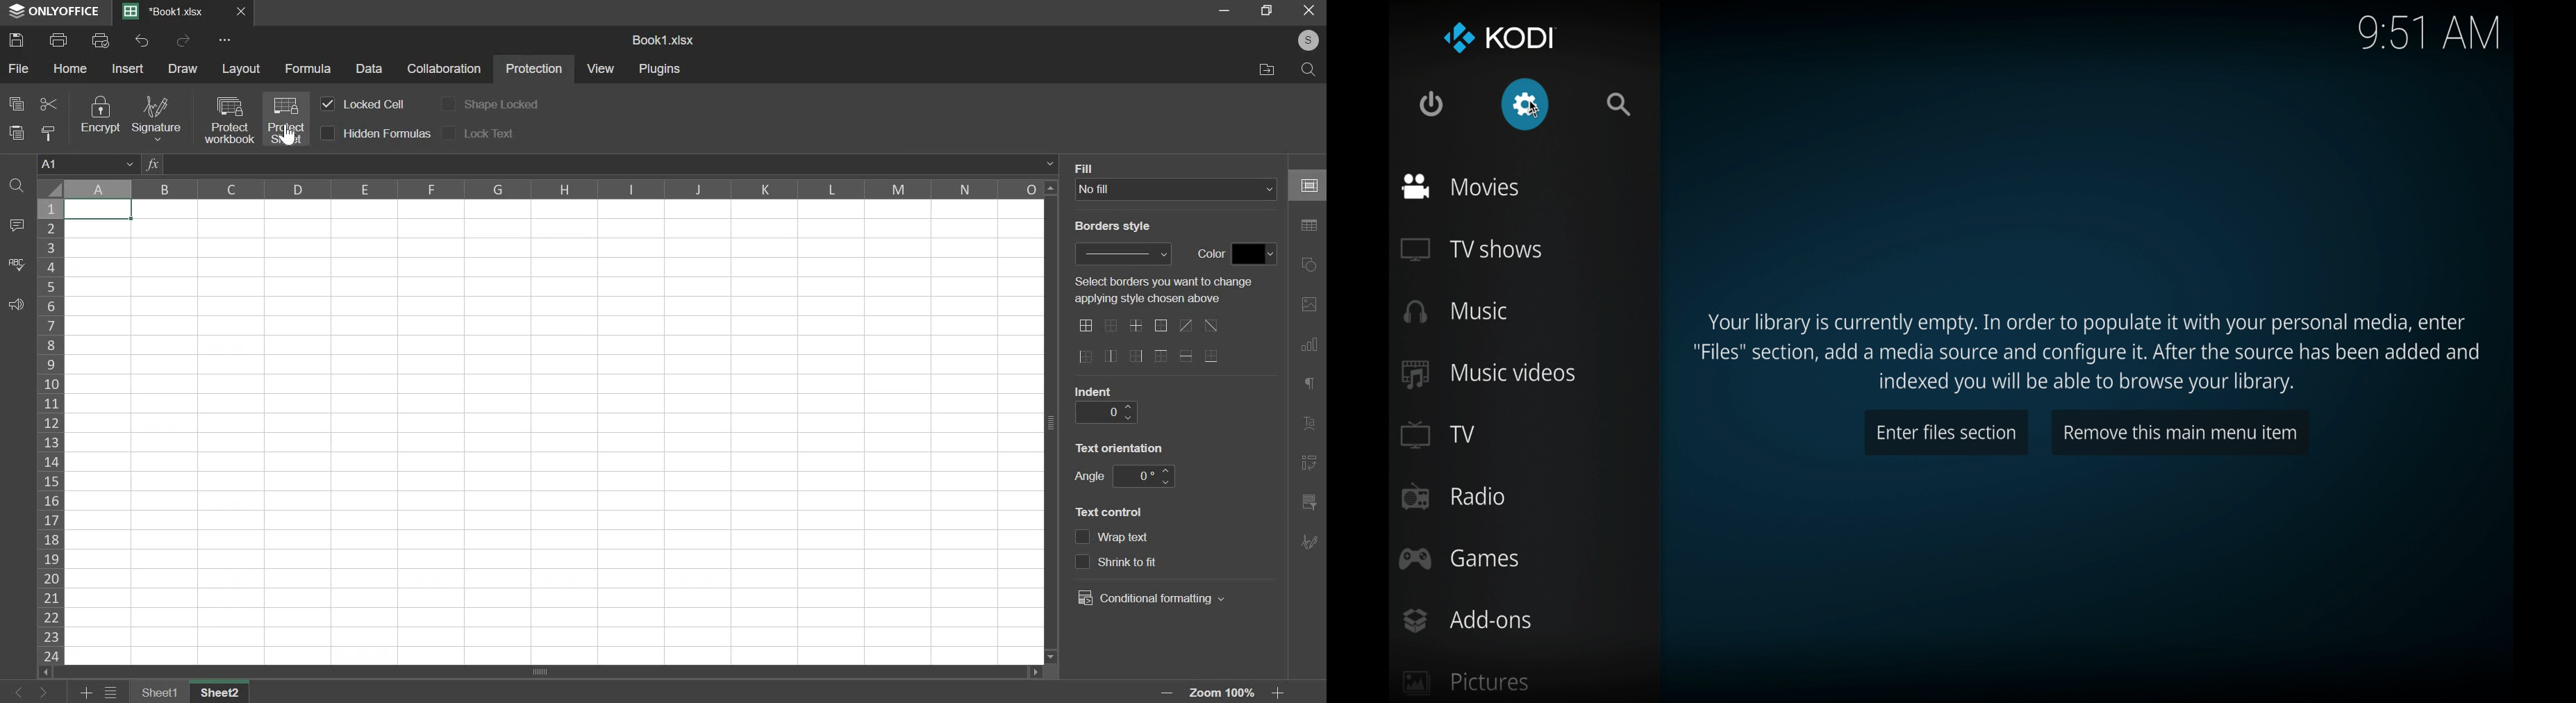 The height and width of the screenshot is (728, 2576). What do you see at coordinates (224, 692) in the screenshot?
I see `sheet` at bounding box center [224, 692].